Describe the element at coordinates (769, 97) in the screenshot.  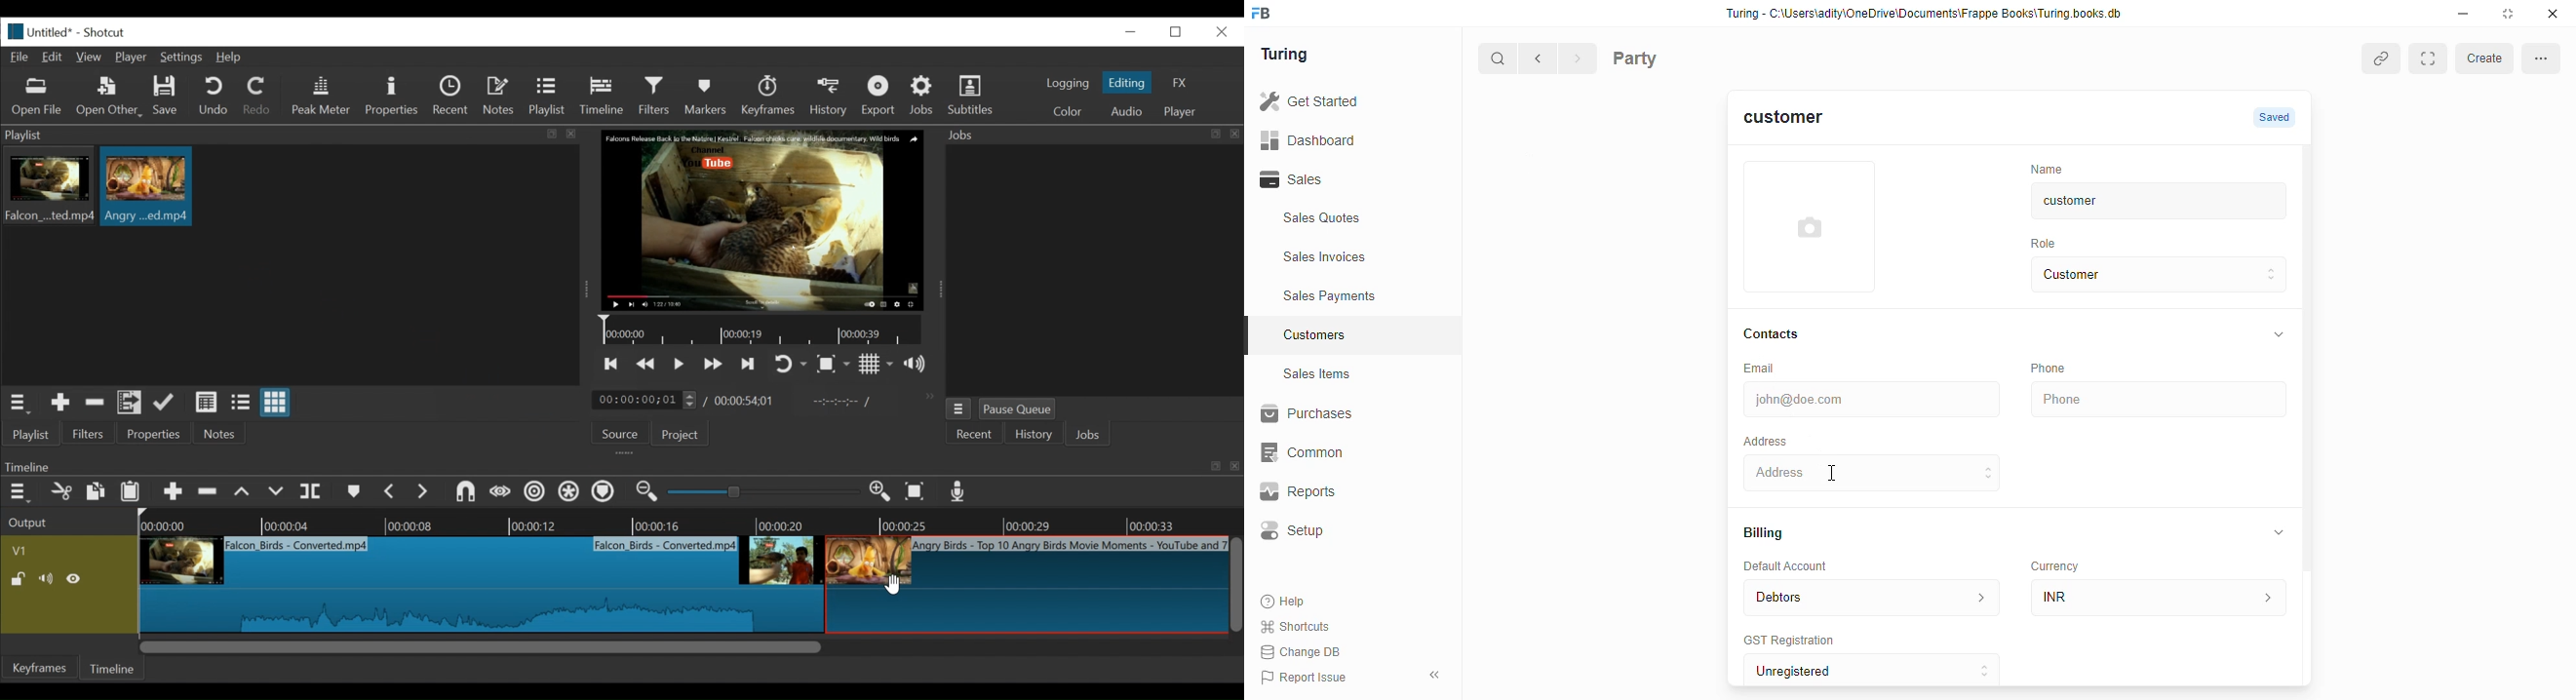
I see `keyframes` at that location.